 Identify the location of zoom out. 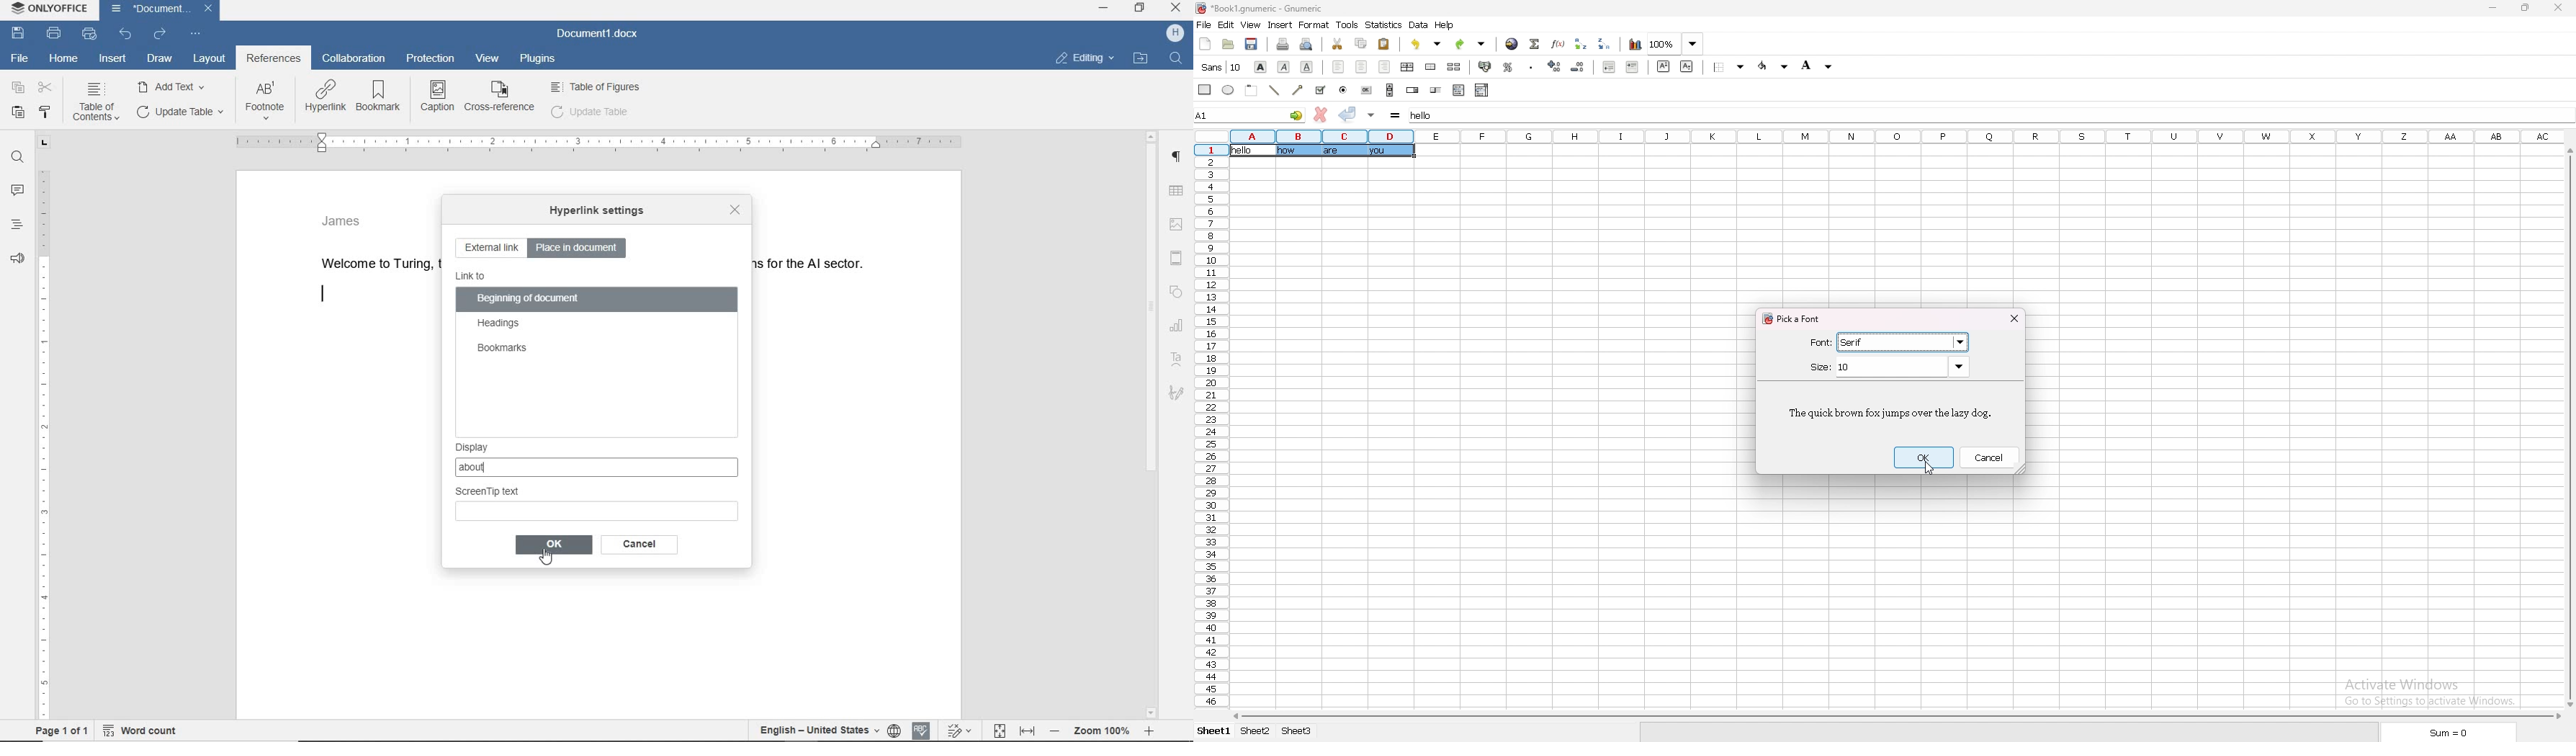
(1058, 733).